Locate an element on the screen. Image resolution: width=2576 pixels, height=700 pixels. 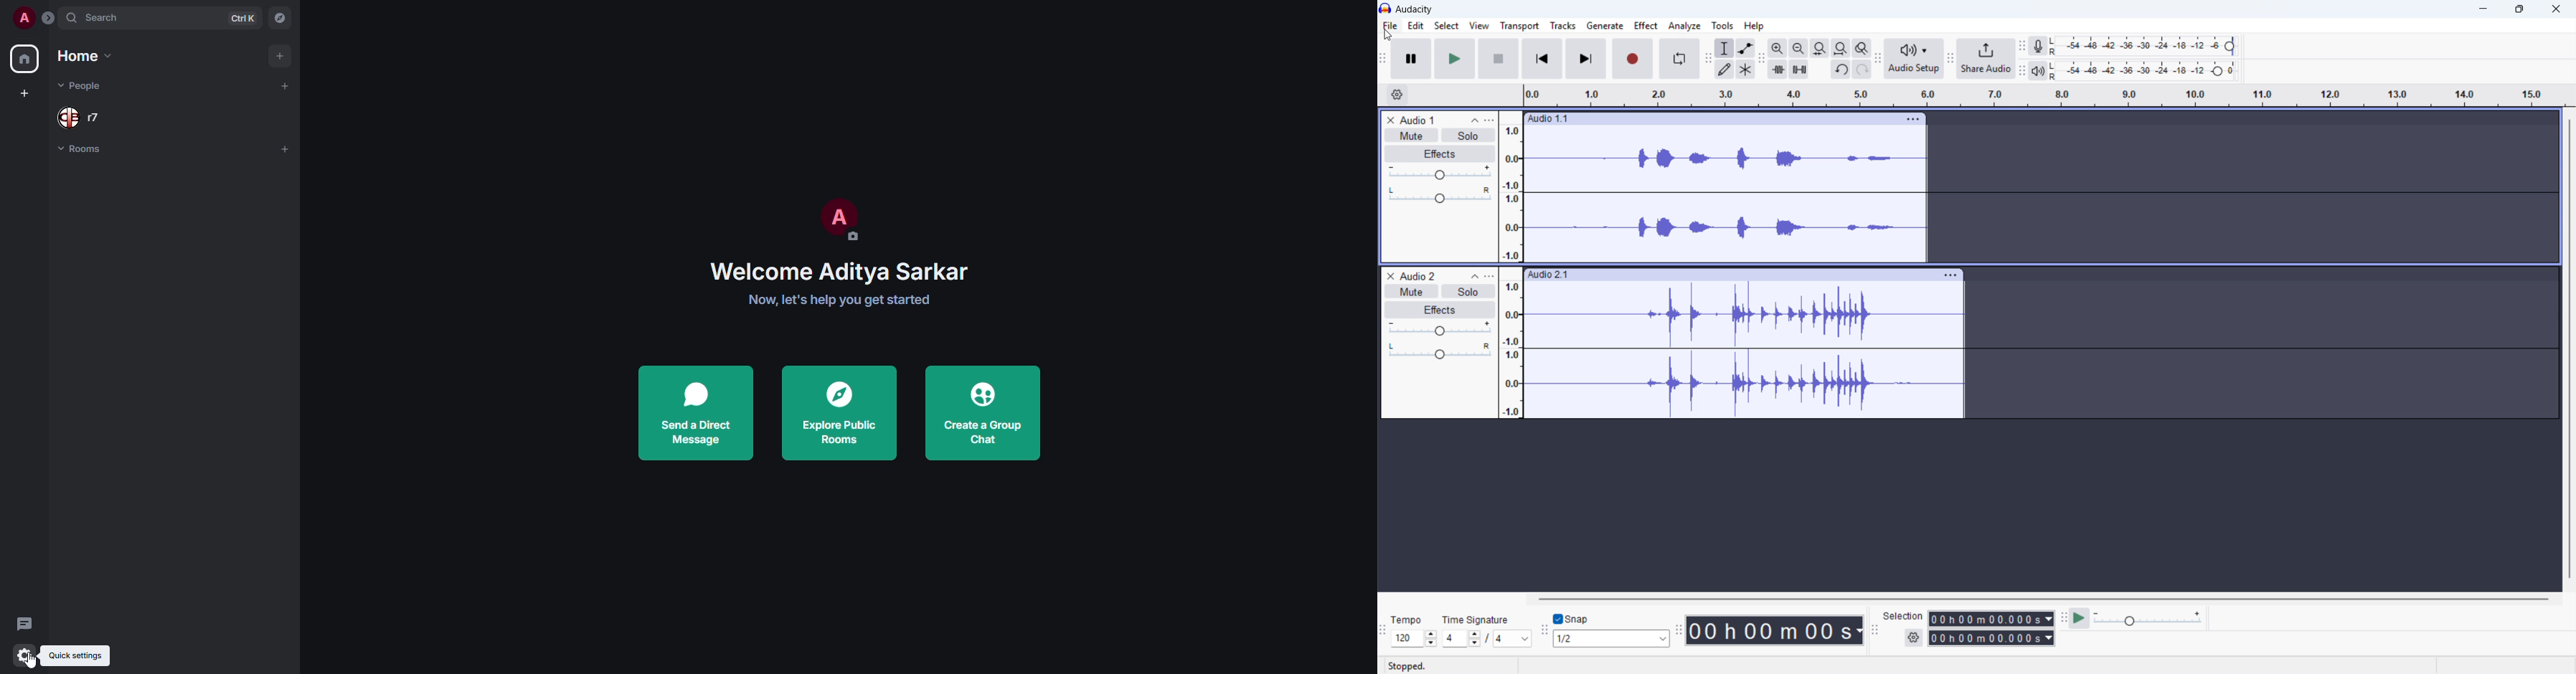
click to drag is located at coordinates (1728, 275).